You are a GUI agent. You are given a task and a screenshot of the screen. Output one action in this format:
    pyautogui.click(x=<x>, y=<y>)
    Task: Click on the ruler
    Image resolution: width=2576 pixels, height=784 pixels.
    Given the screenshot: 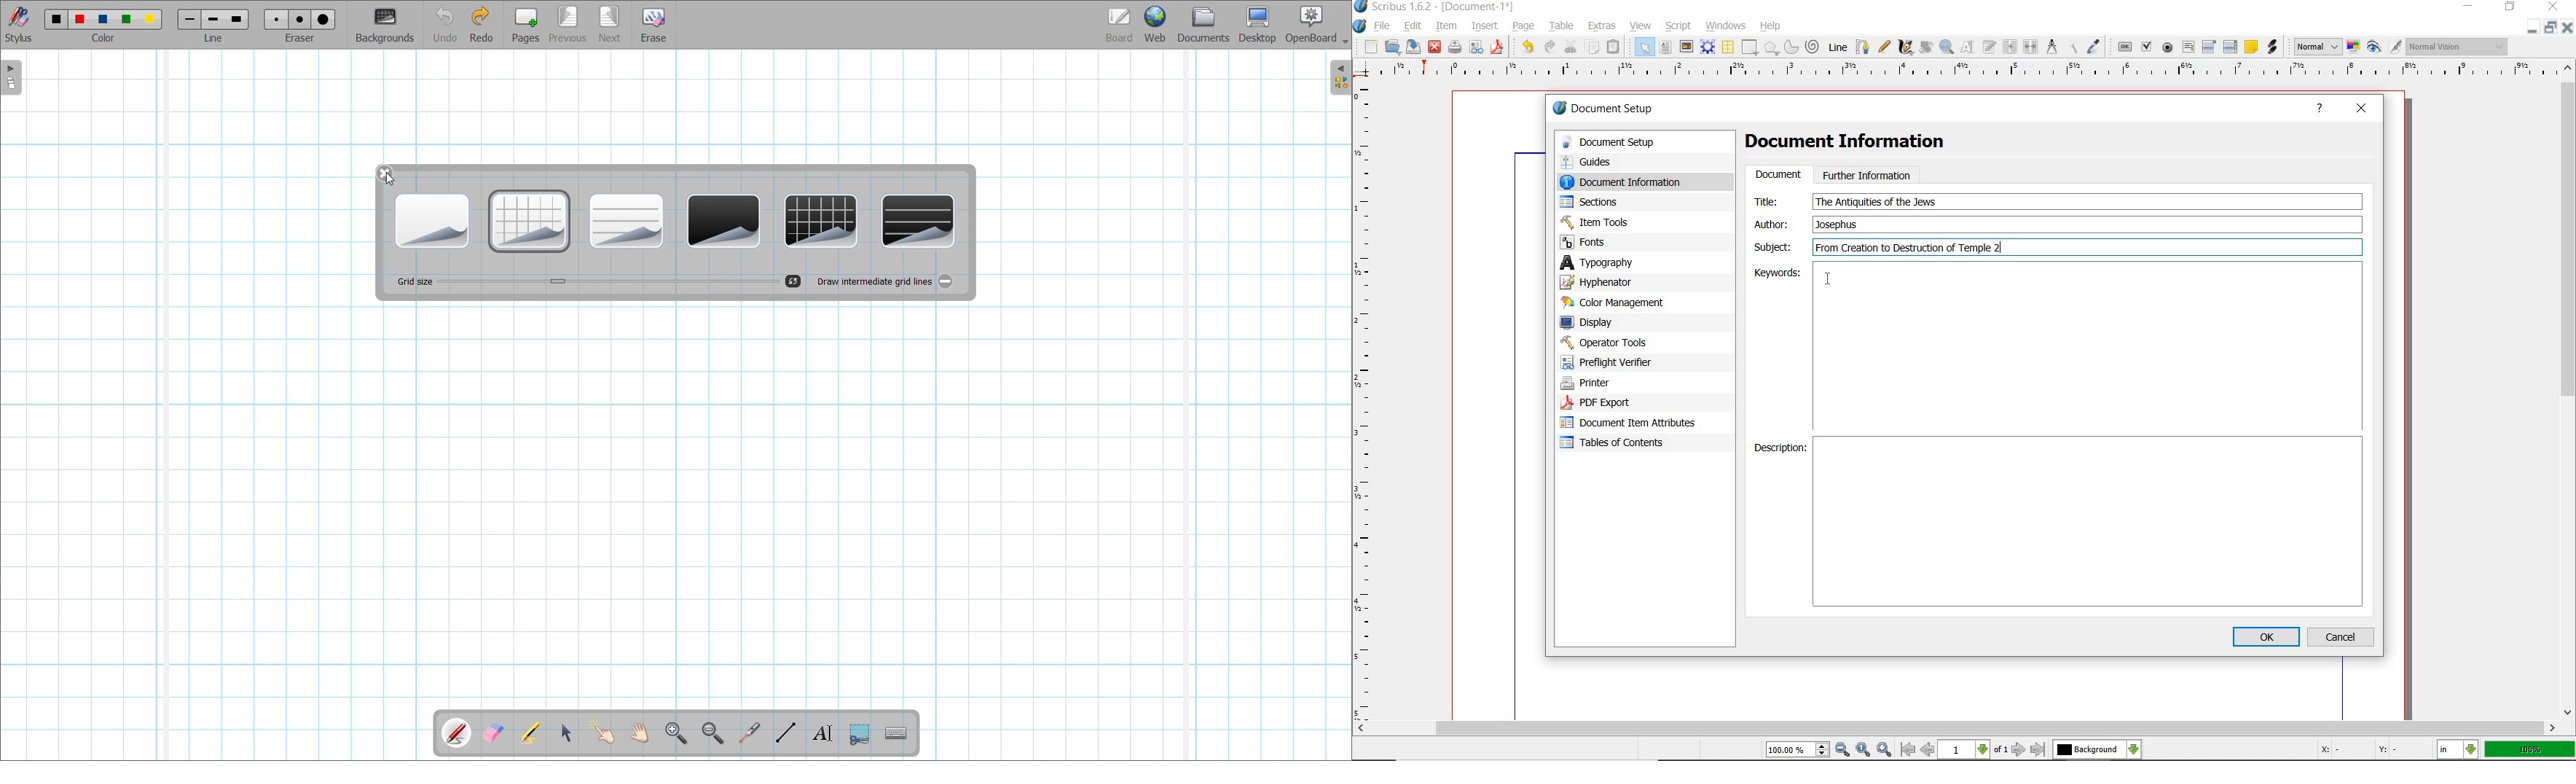 What is the action you would take?
    pyautogui.click(x=1970, y=73)
    